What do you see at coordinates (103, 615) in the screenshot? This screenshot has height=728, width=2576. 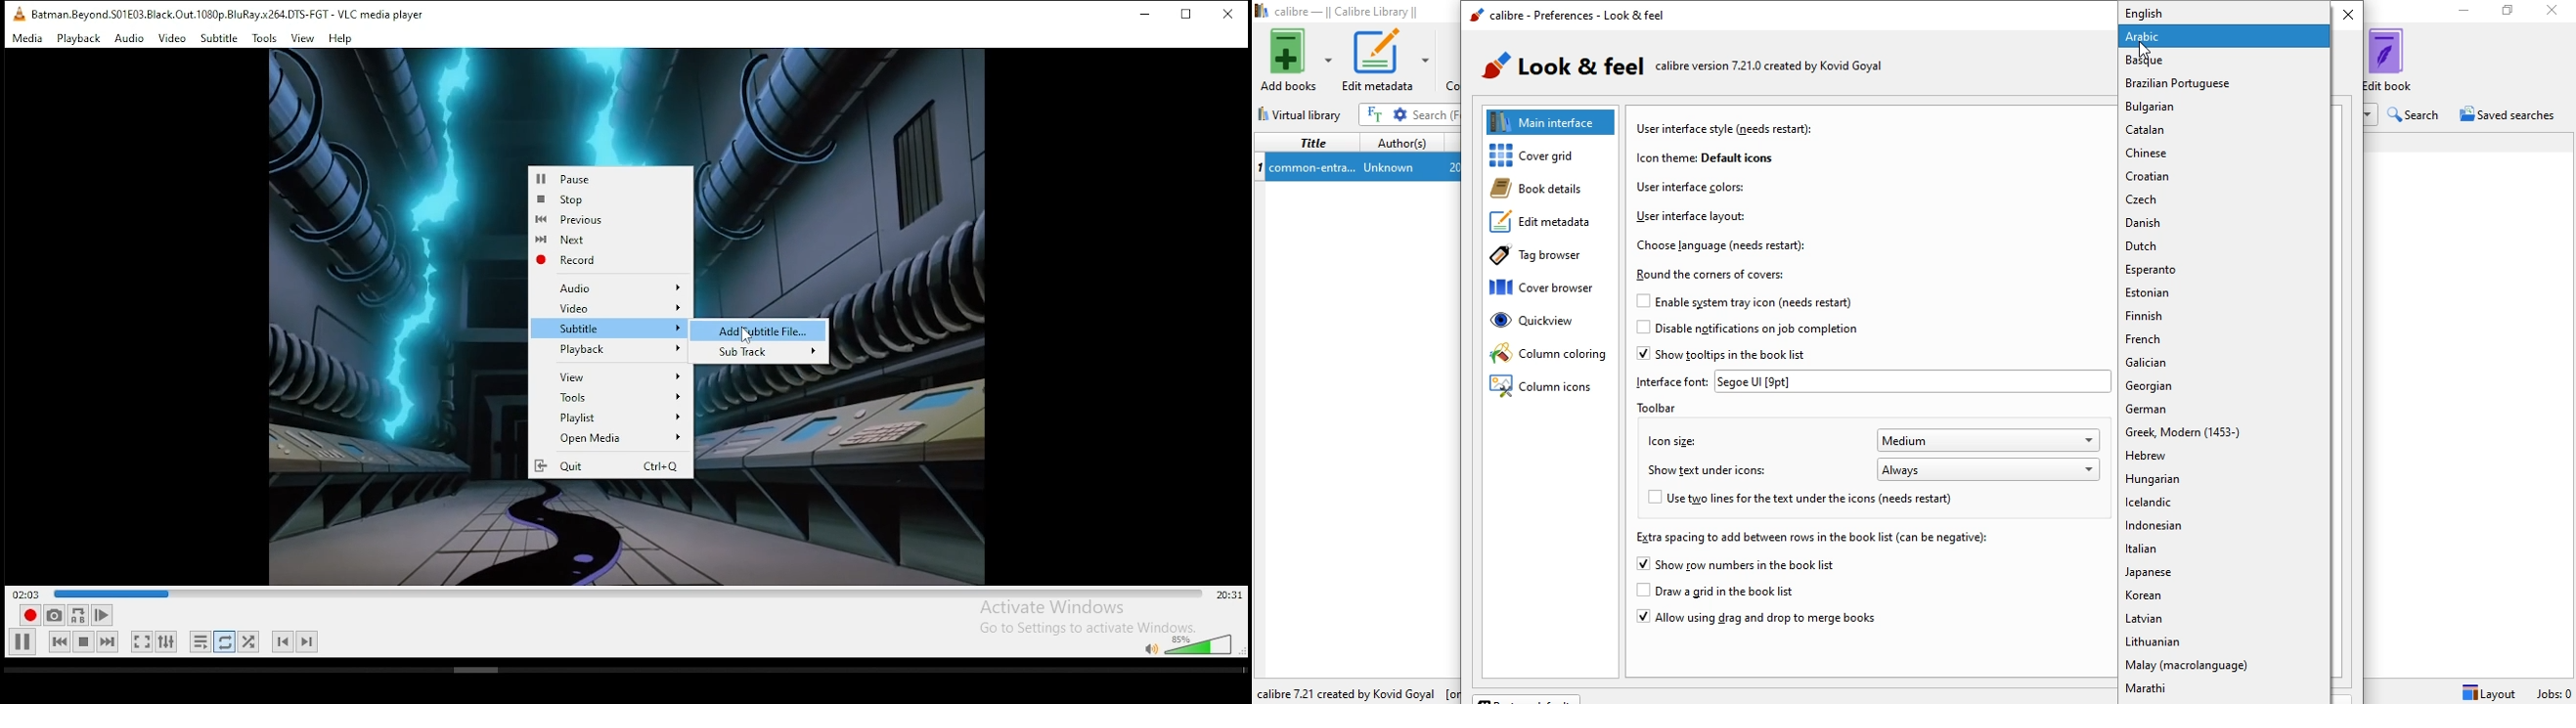 I see `frame by frame` at bounding box center [103, 615].